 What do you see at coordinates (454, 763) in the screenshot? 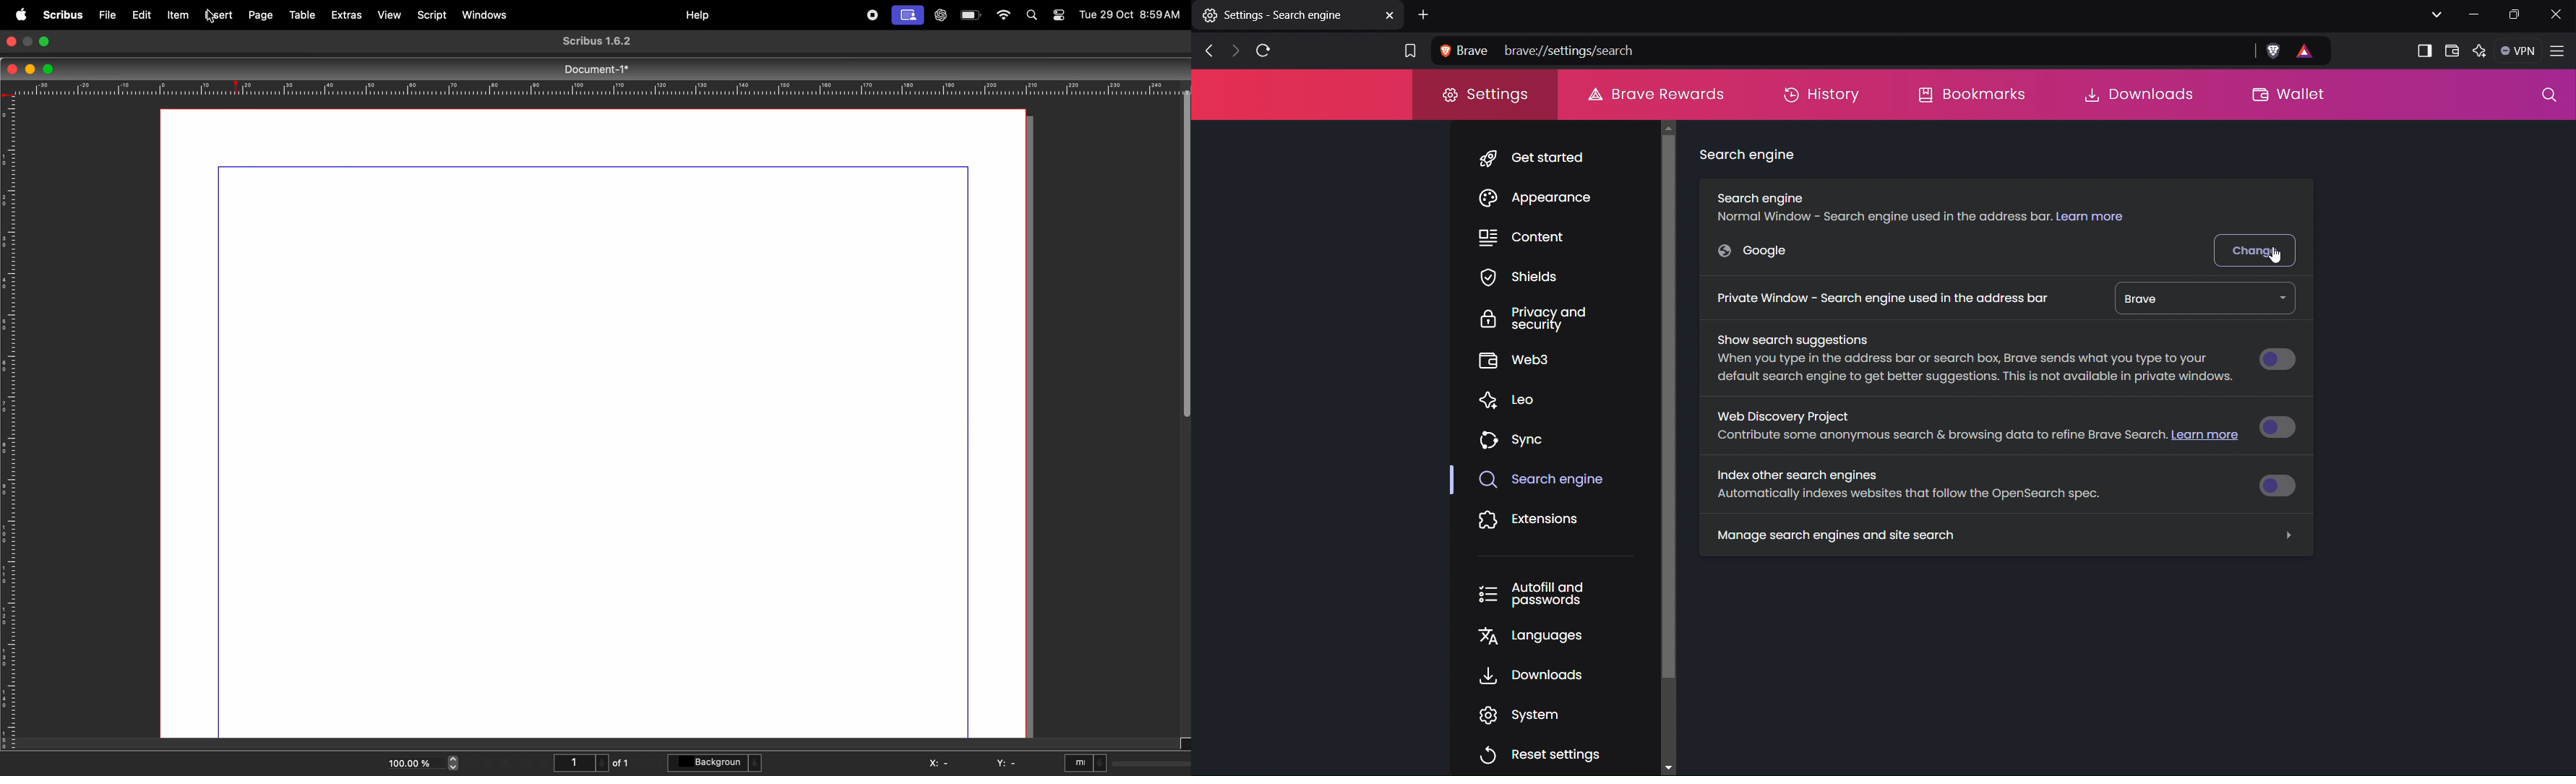
I see `zoom in and out` at bounding box center [454, 763].